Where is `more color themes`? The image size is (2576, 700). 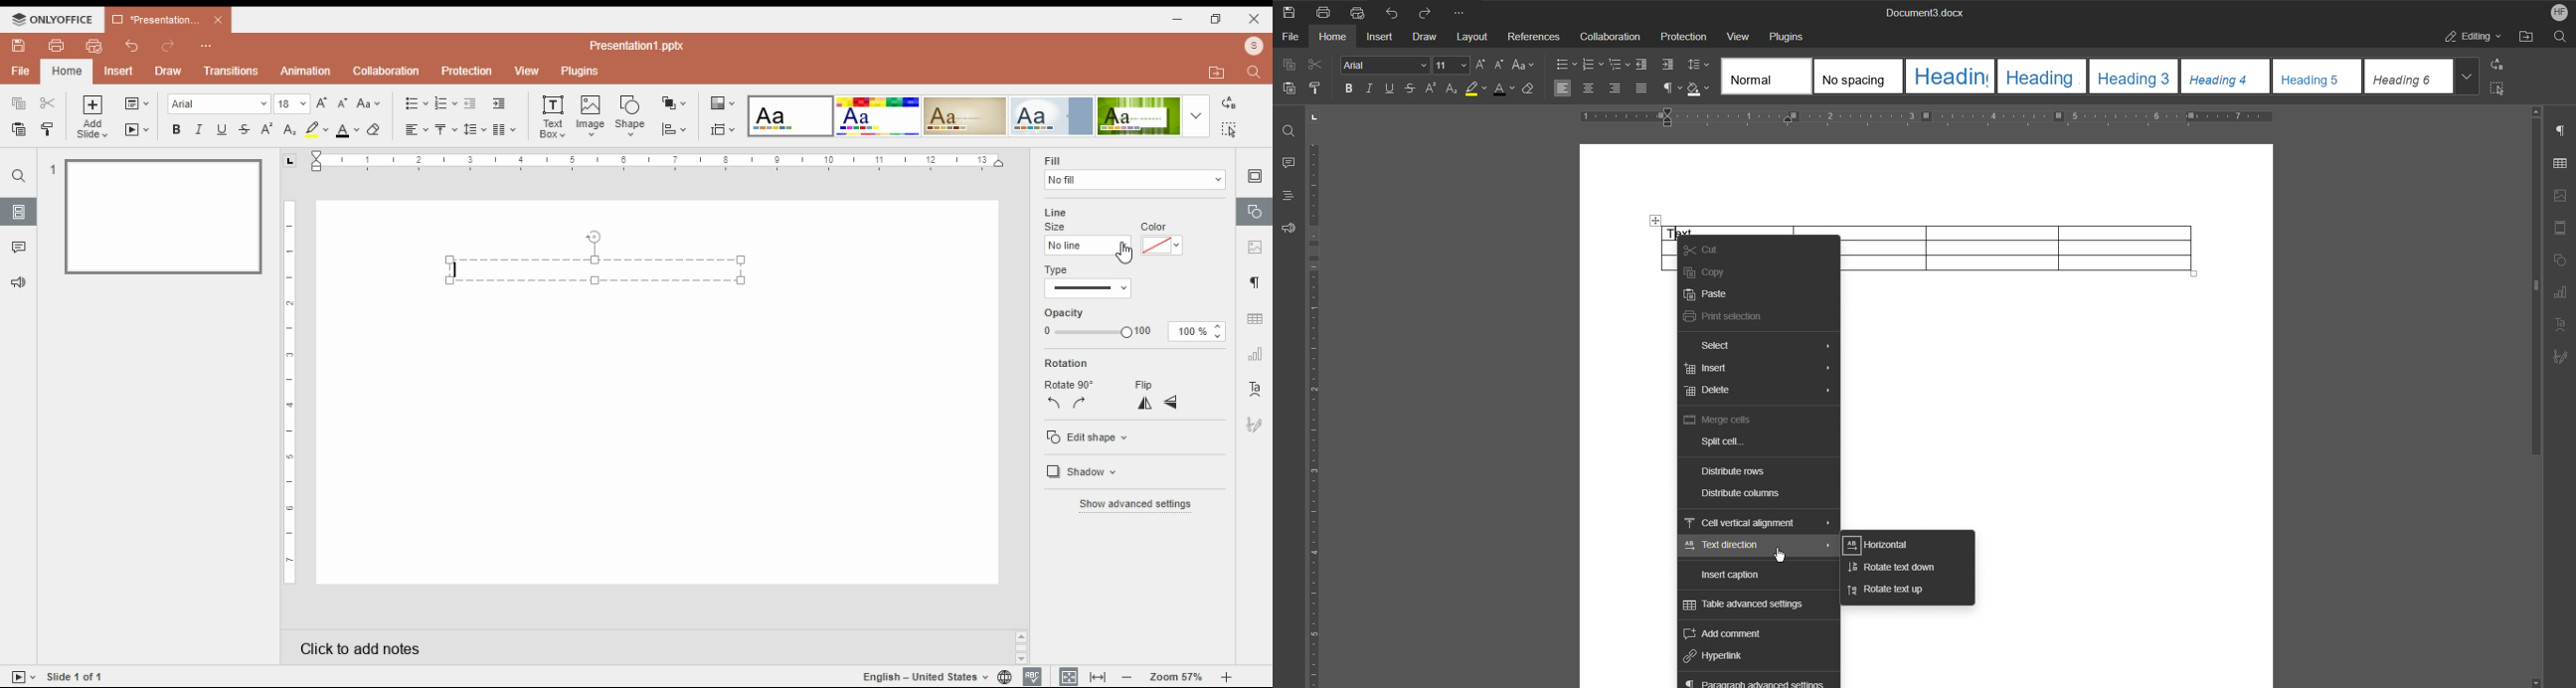
more color themes is located at coordinates (1196, 115).